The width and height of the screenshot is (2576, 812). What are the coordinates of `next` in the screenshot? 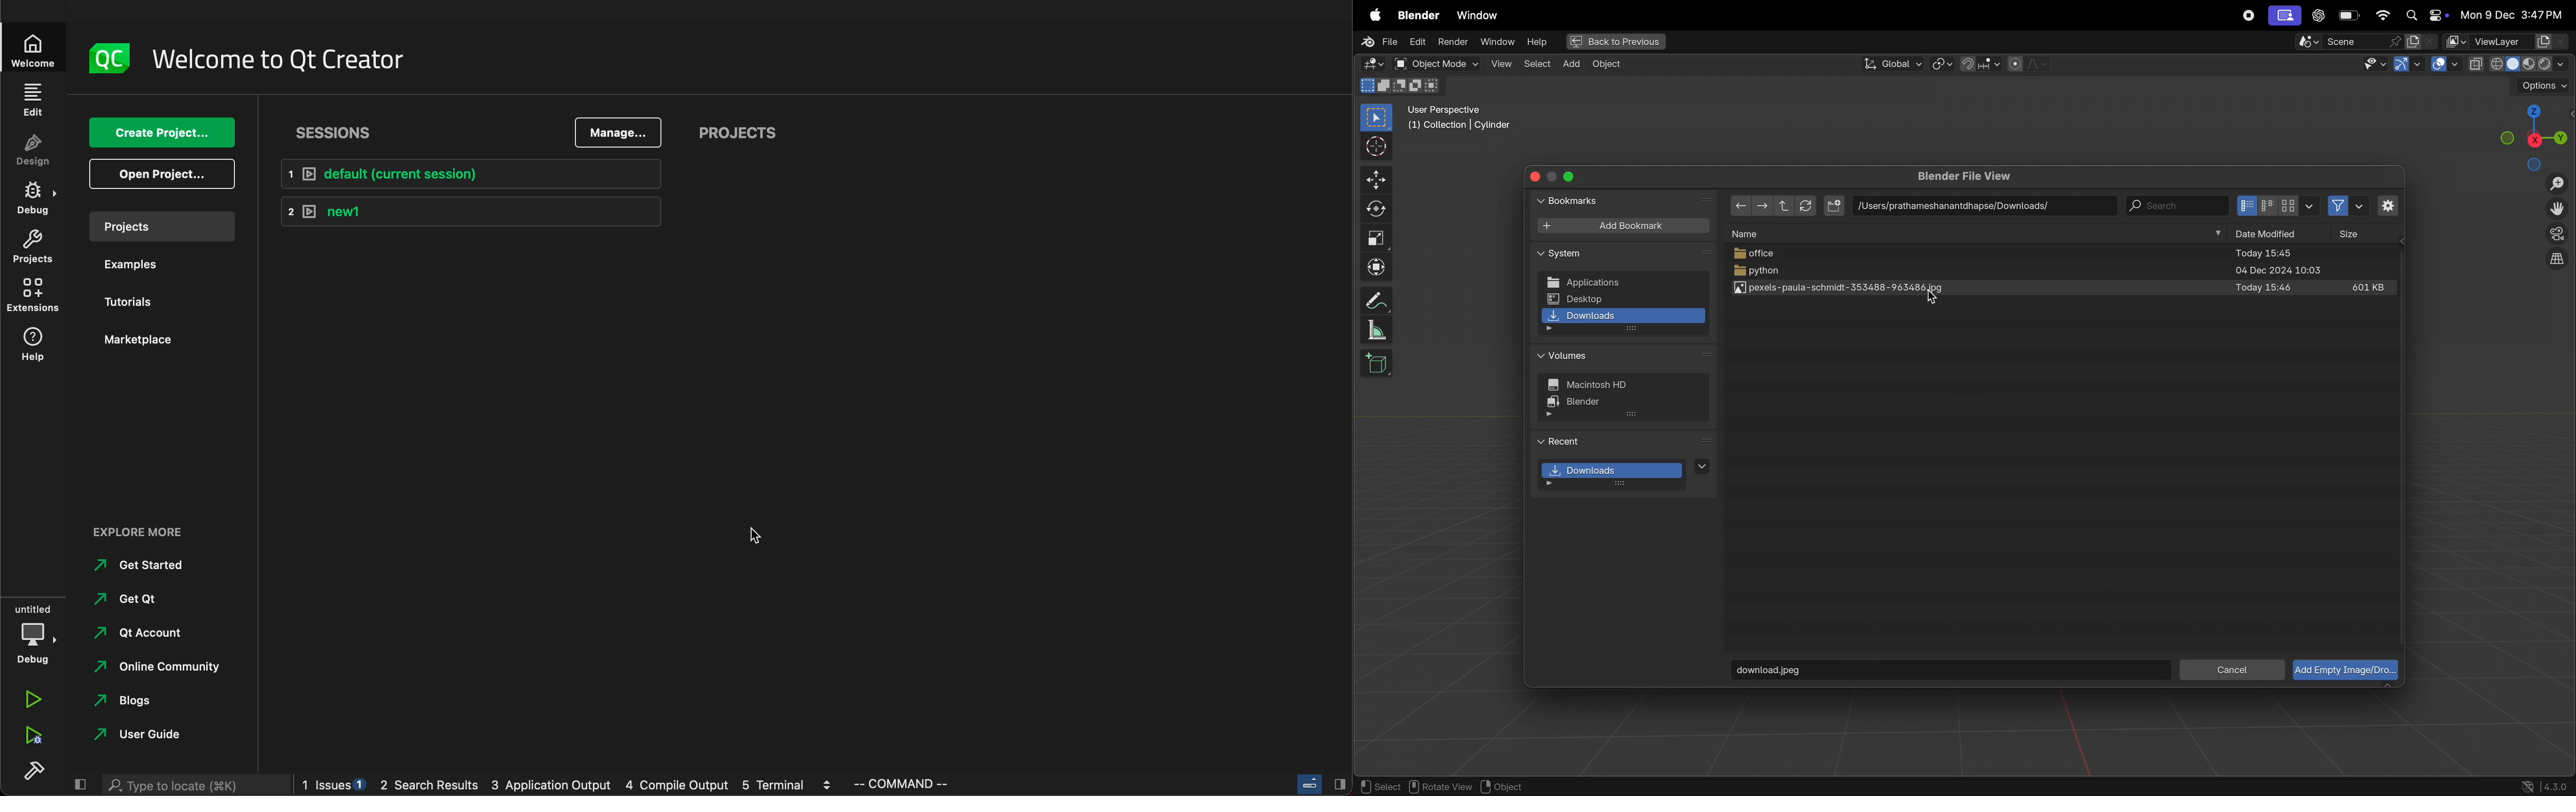 It's located at (1709, 199).